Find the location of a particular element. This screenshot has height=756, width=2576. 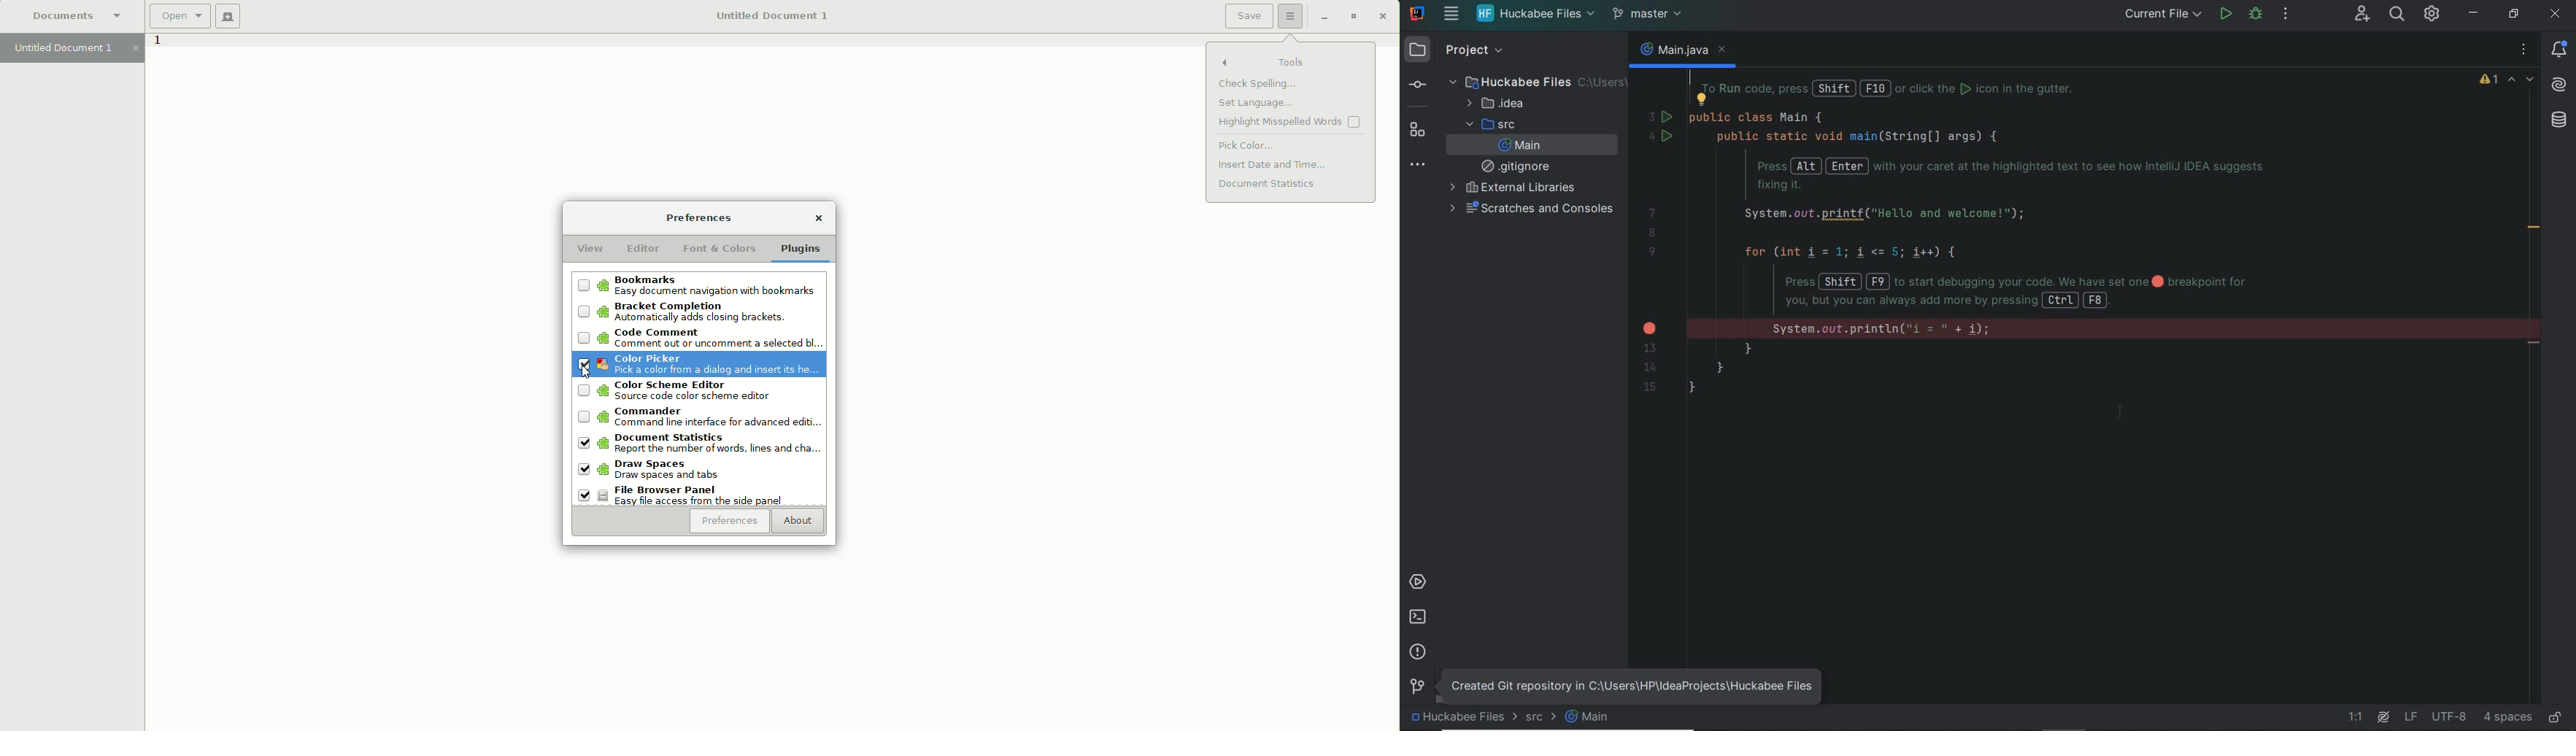

gitignore is located at coordinates (1519, 166).